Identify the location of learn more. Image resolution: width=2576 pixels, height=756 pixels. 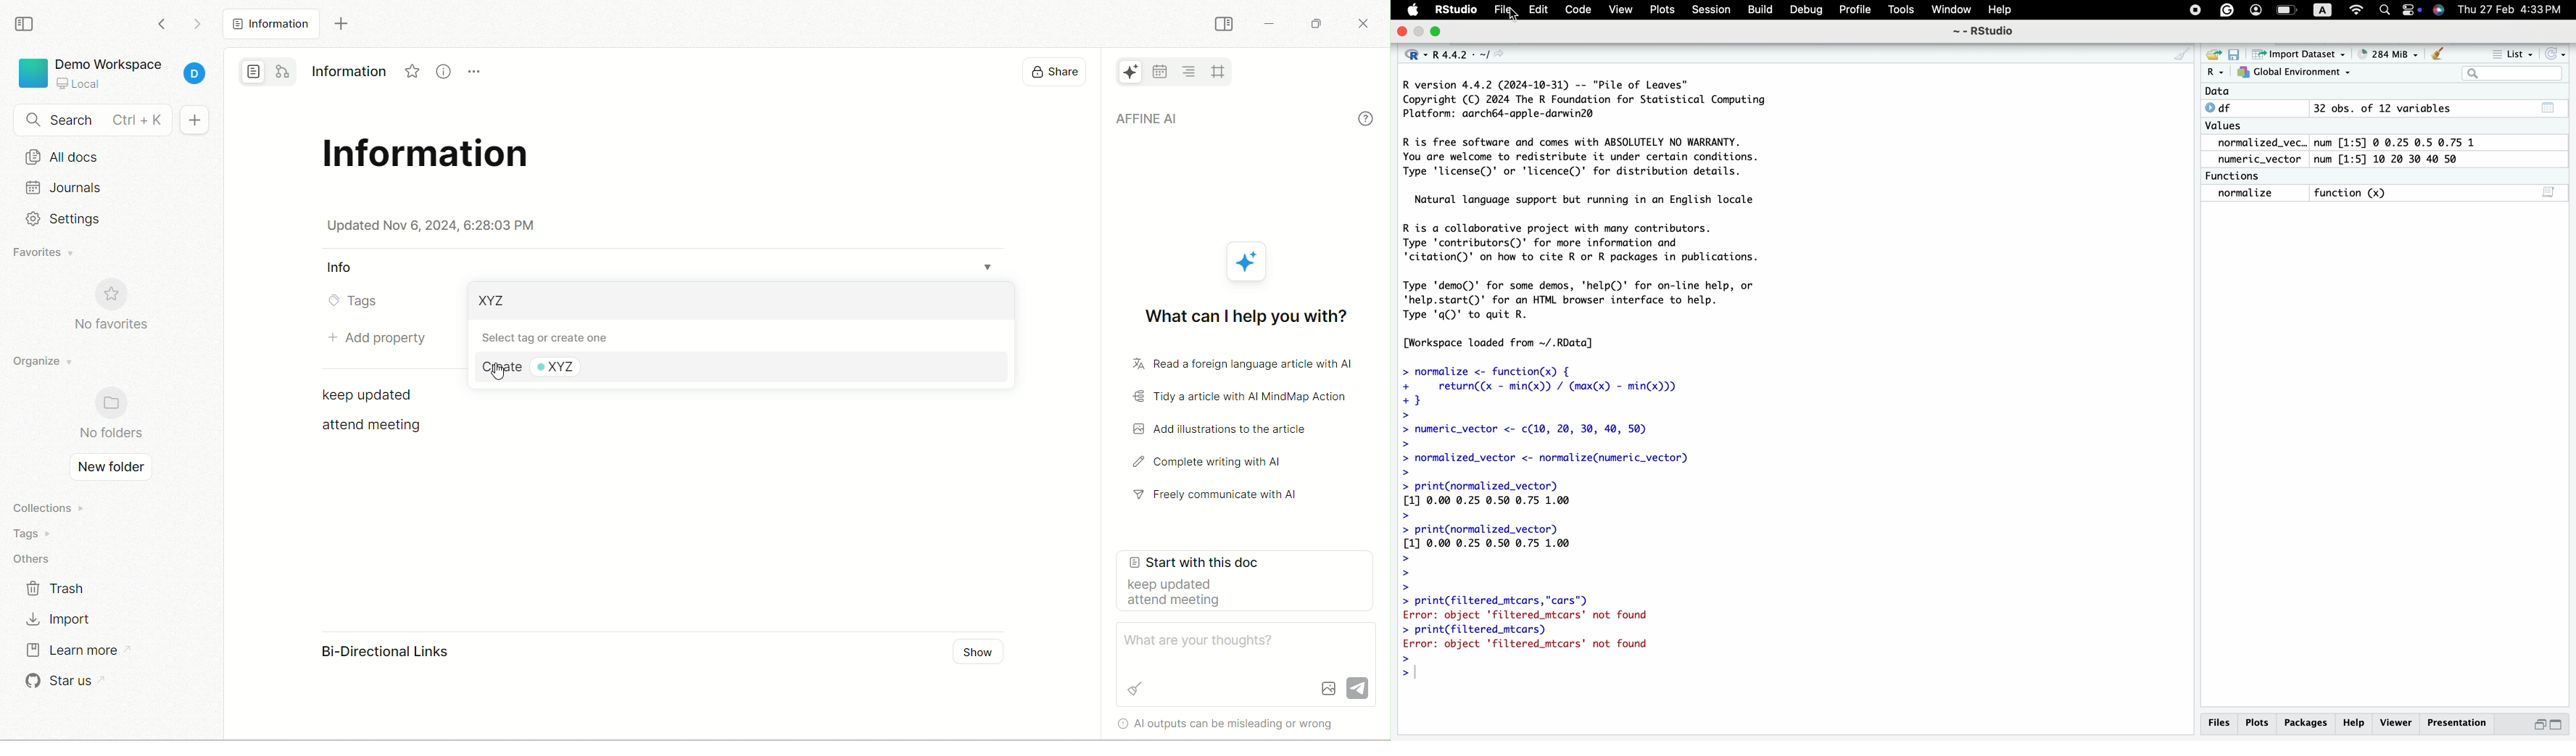
(71, 653).